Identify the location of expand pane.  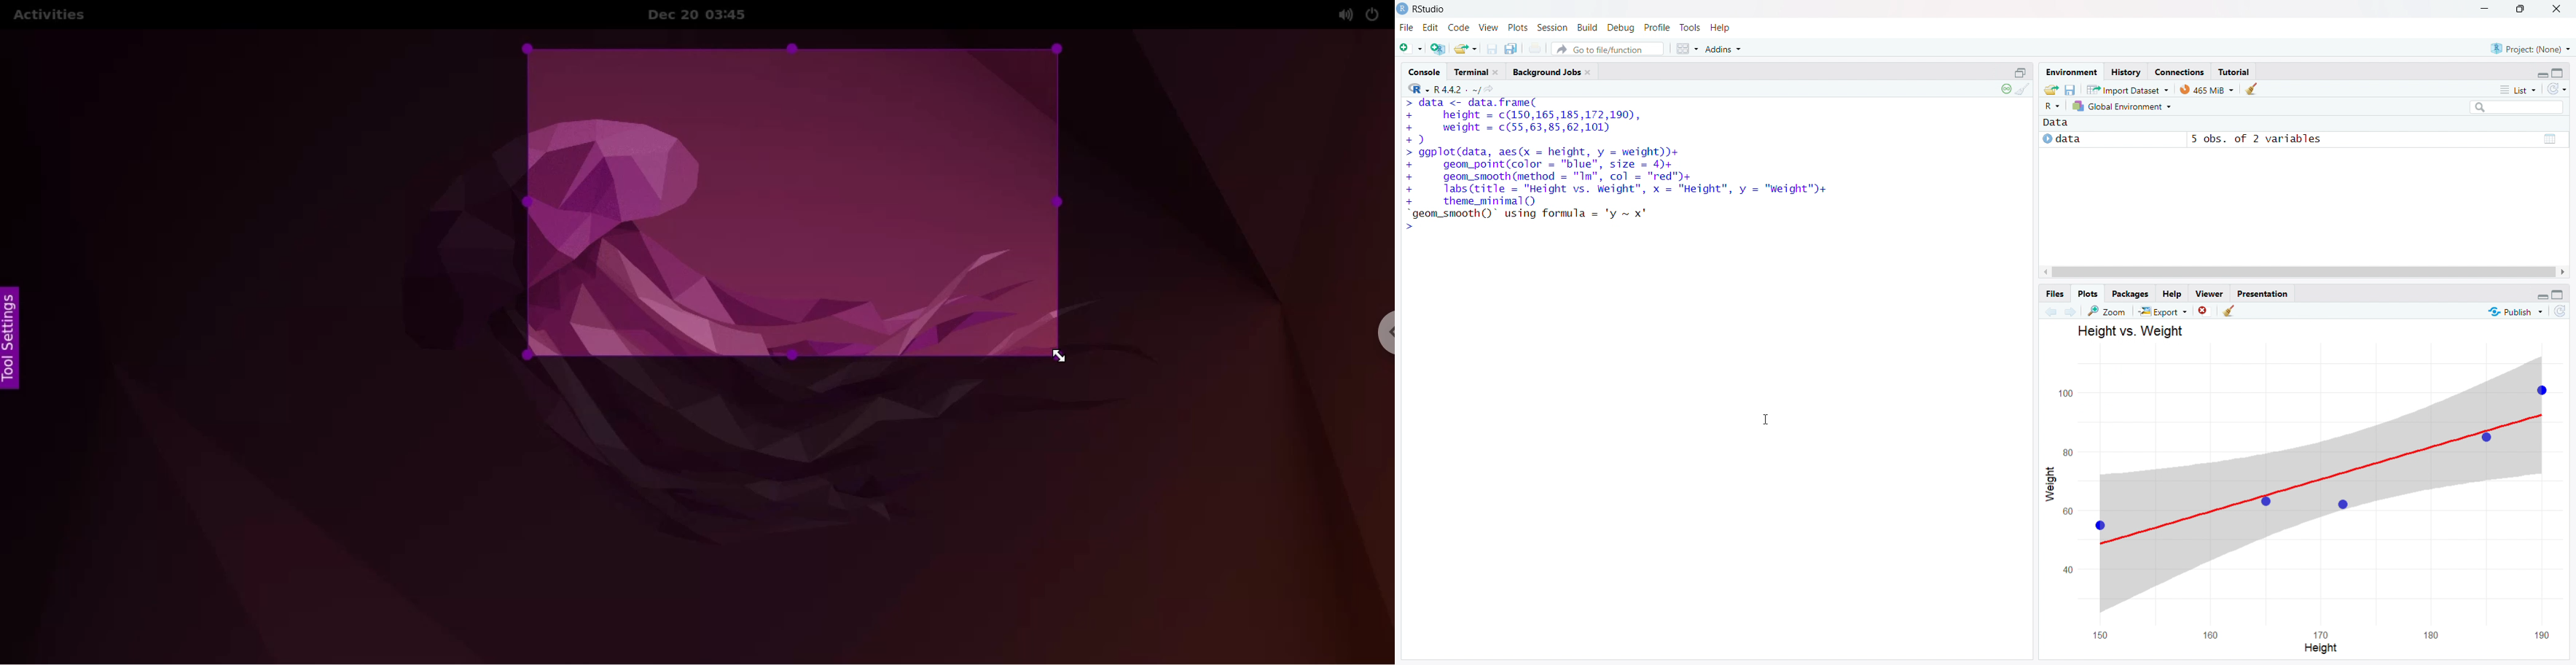
(2560, 295).